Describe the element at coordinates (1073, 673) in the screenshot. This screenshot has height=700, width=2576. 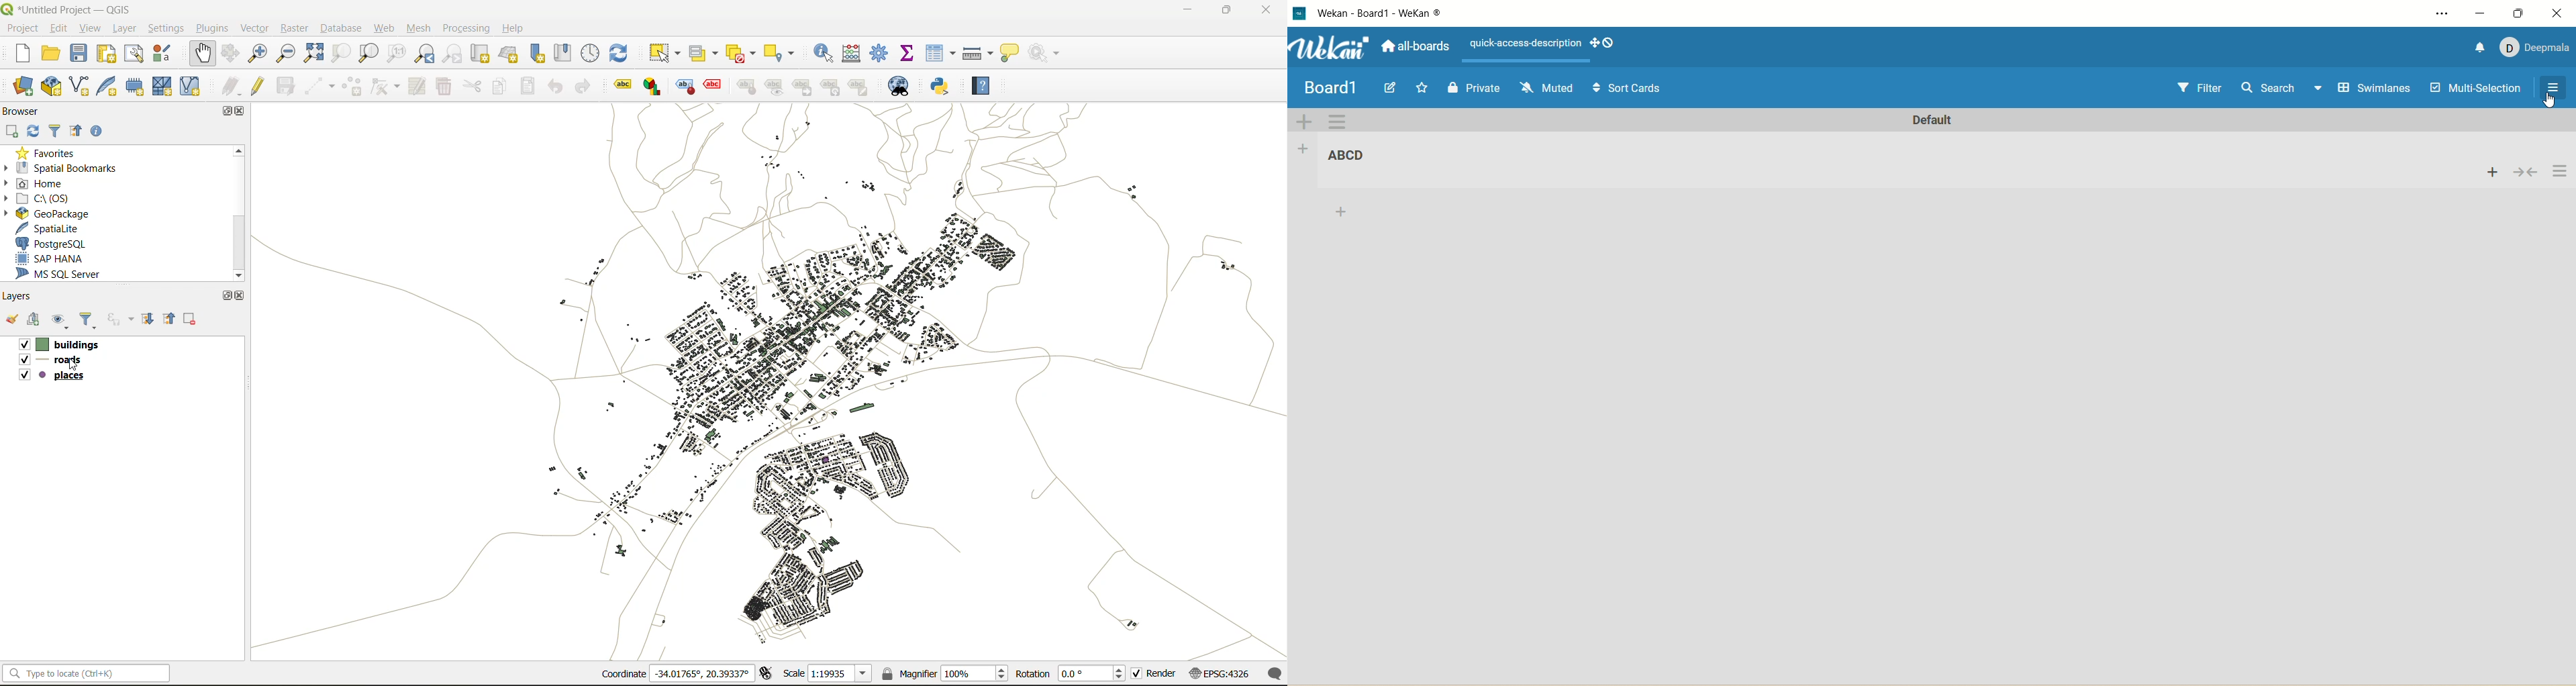
I see `rotation` at that location.